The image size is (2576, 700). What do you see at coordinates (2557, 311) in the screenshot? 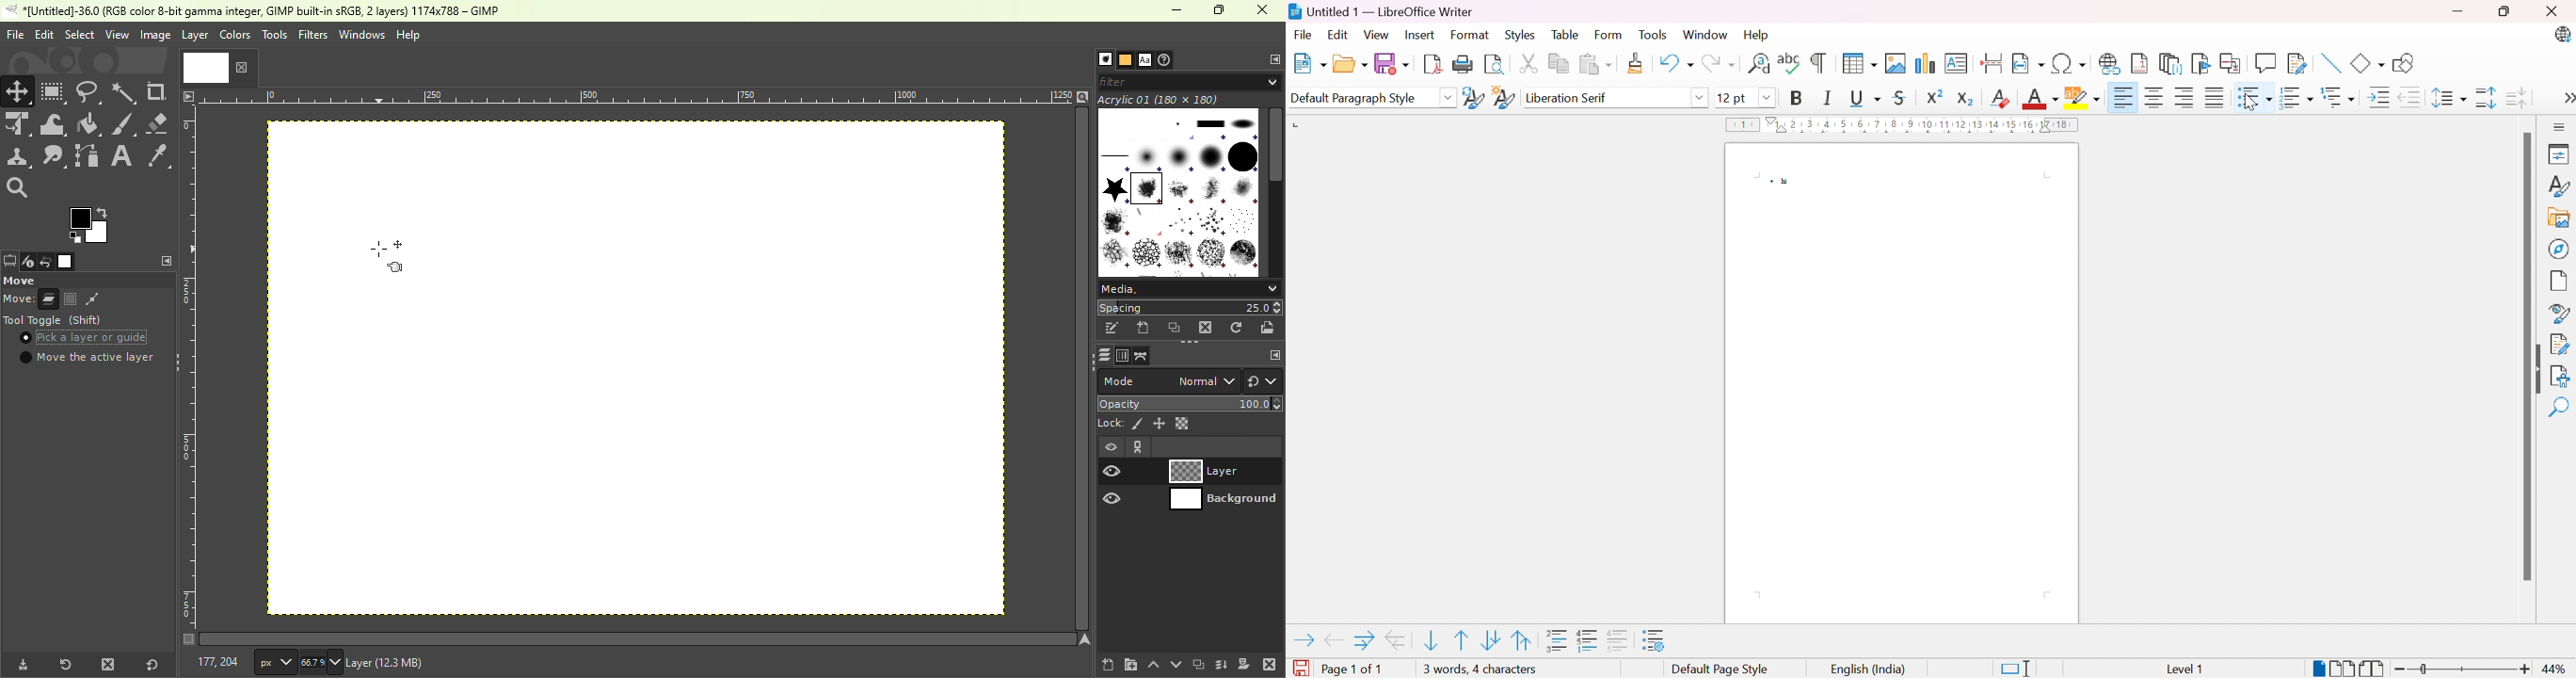
I see `Style inspector` at bounding box center [2557, 311].